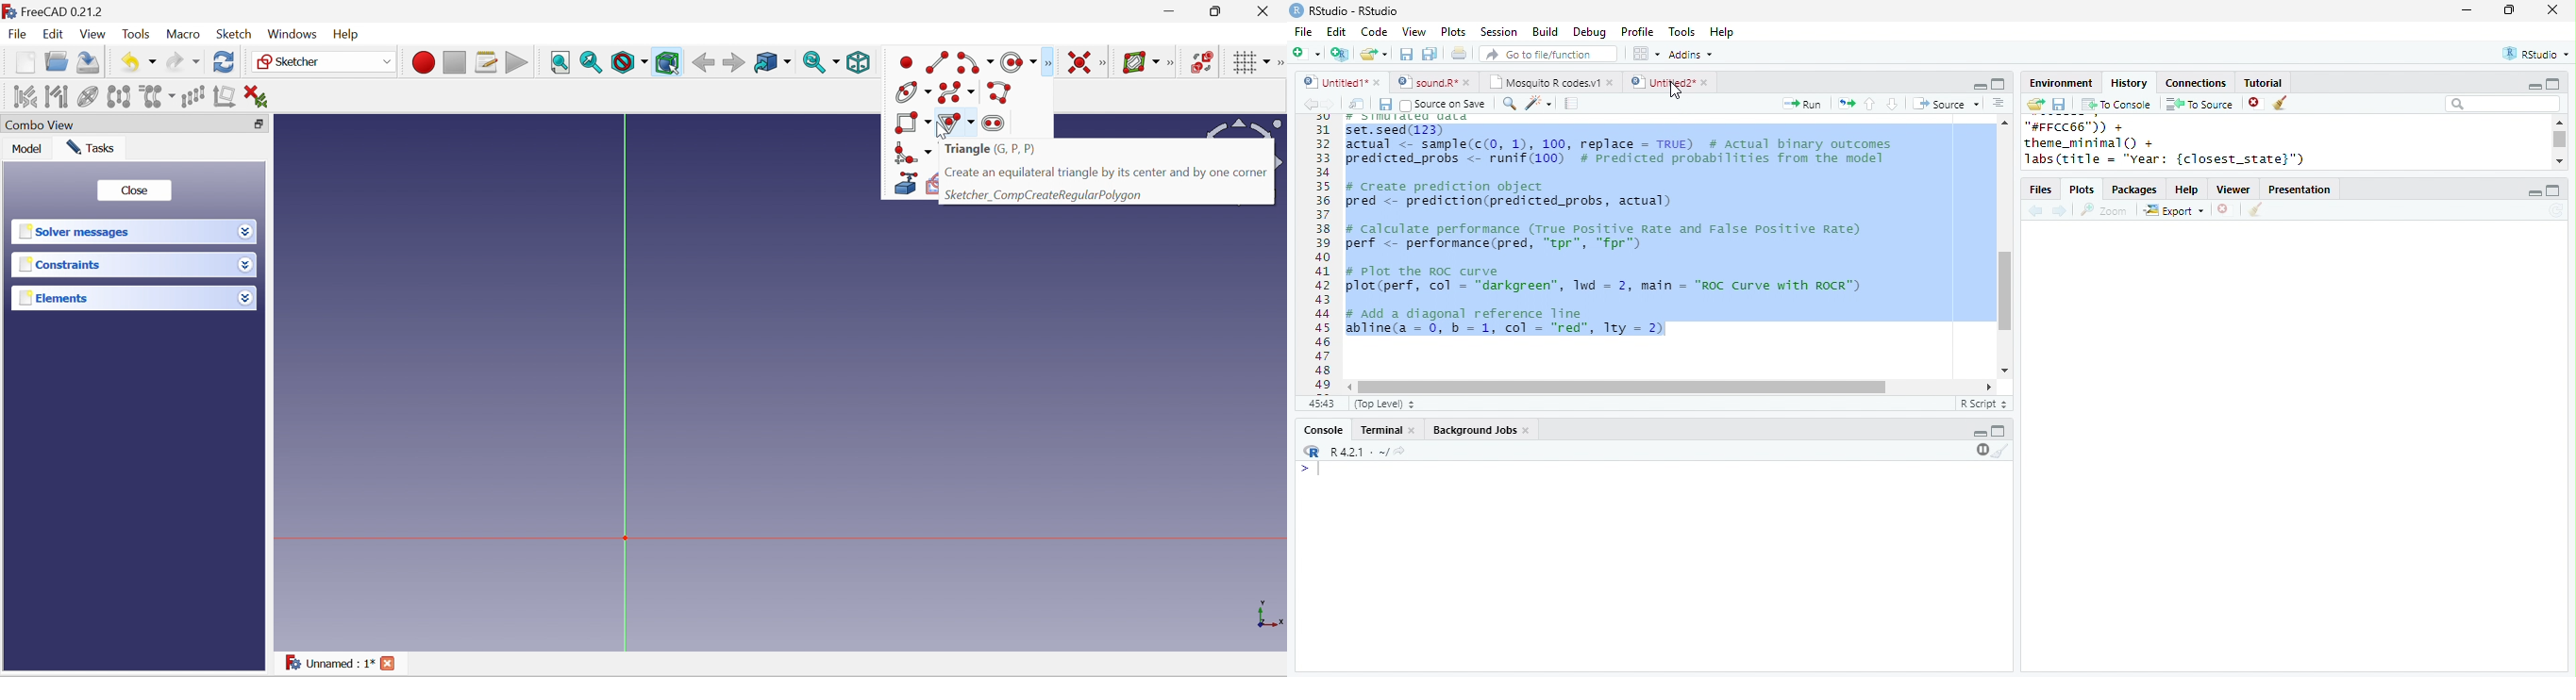 The height and width of the screenshot is (700, 2576). Describe the element at coordinates (704, 63) in the screenshot. I see `Back` at that location.